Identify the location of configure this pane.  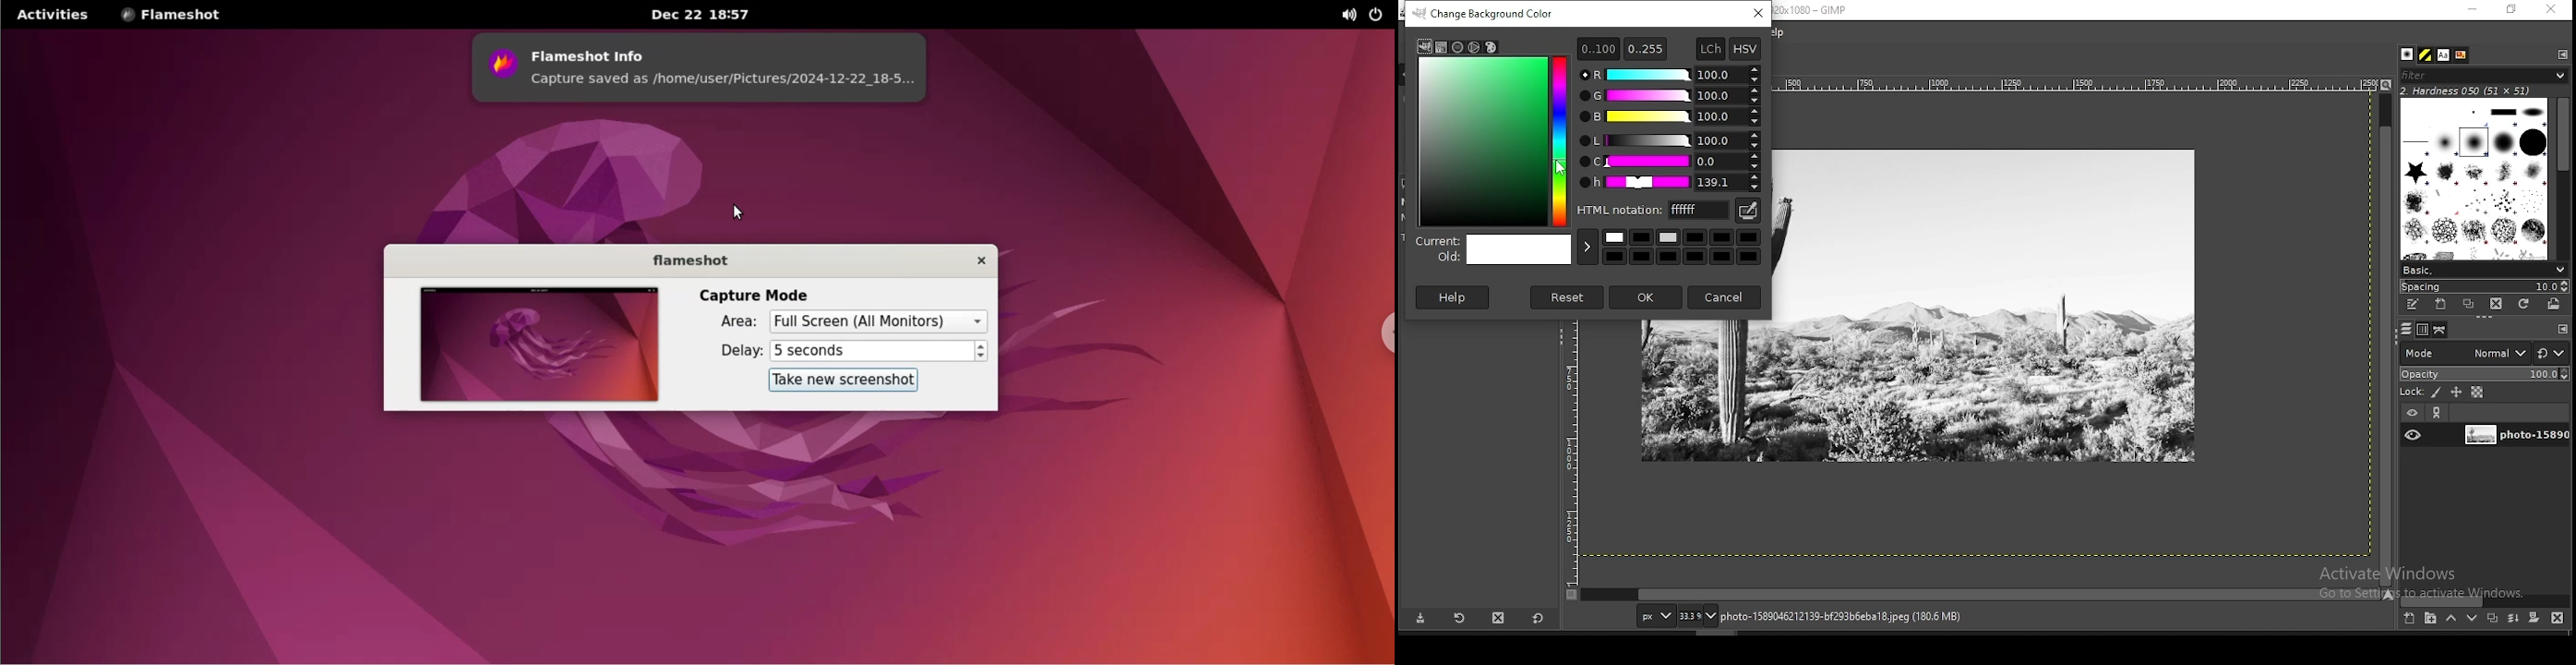
(2561, 329).